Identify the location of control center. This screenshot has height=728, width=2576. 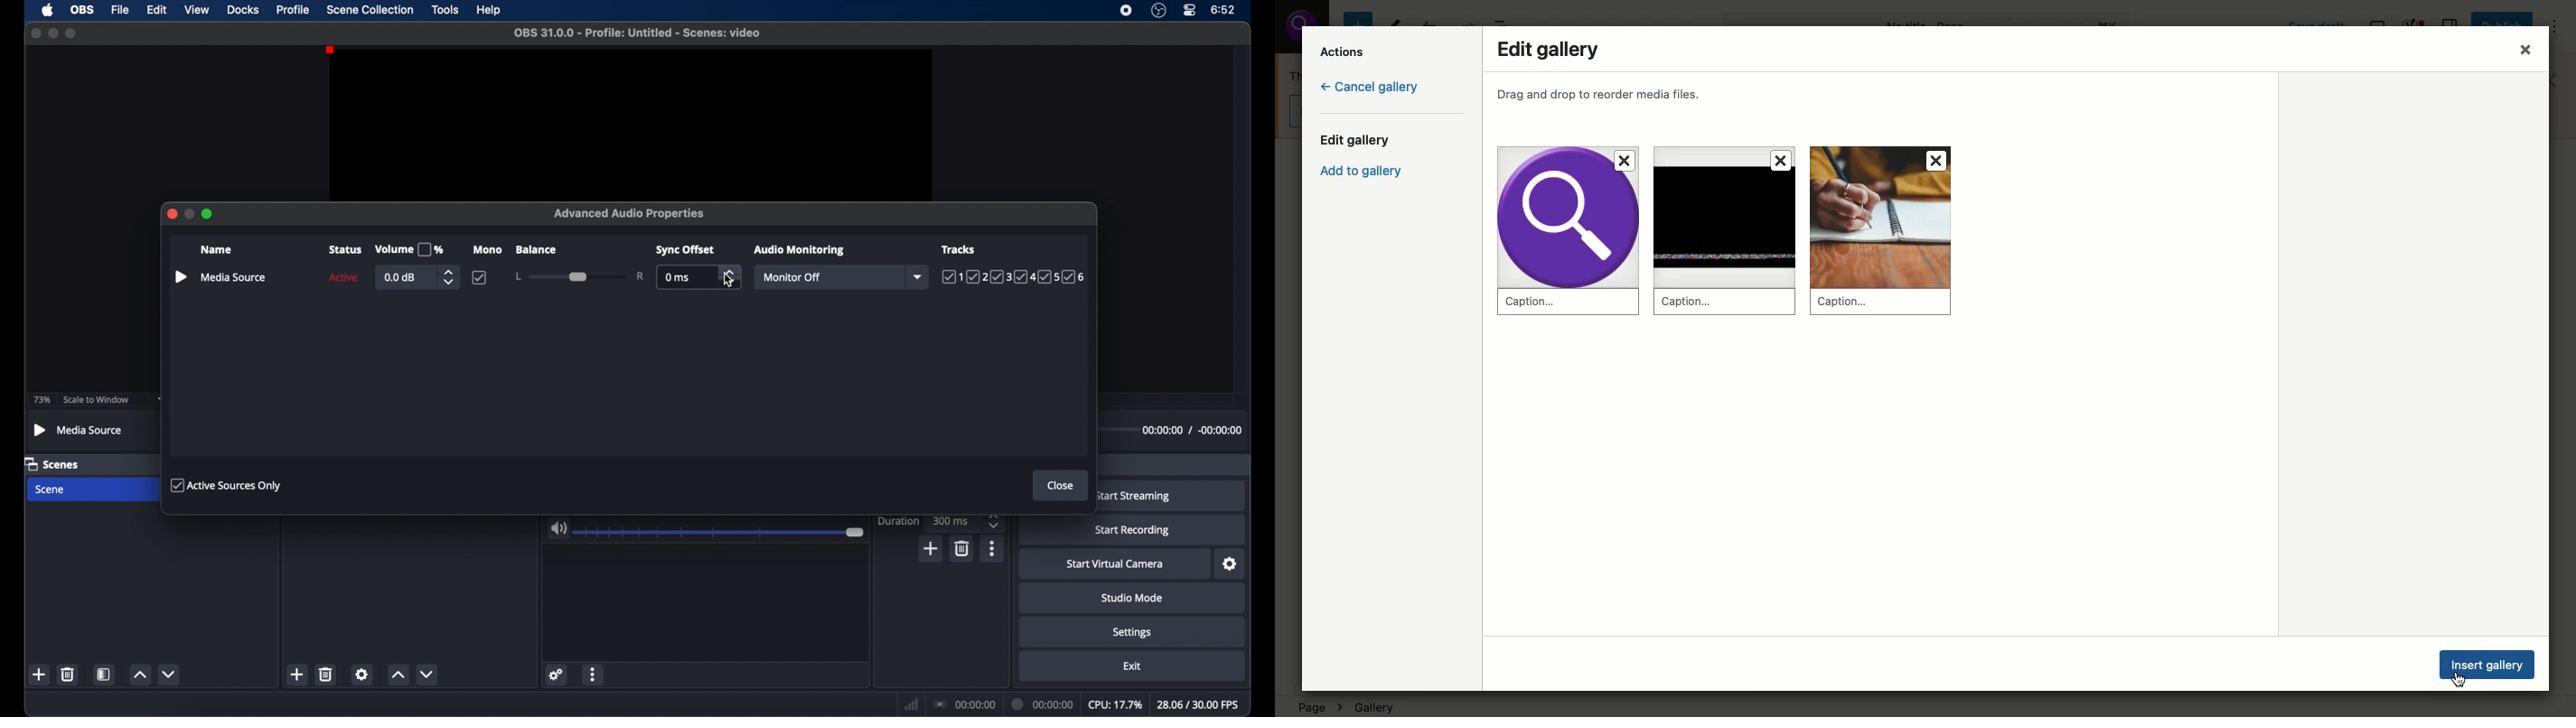
(1189, 11).